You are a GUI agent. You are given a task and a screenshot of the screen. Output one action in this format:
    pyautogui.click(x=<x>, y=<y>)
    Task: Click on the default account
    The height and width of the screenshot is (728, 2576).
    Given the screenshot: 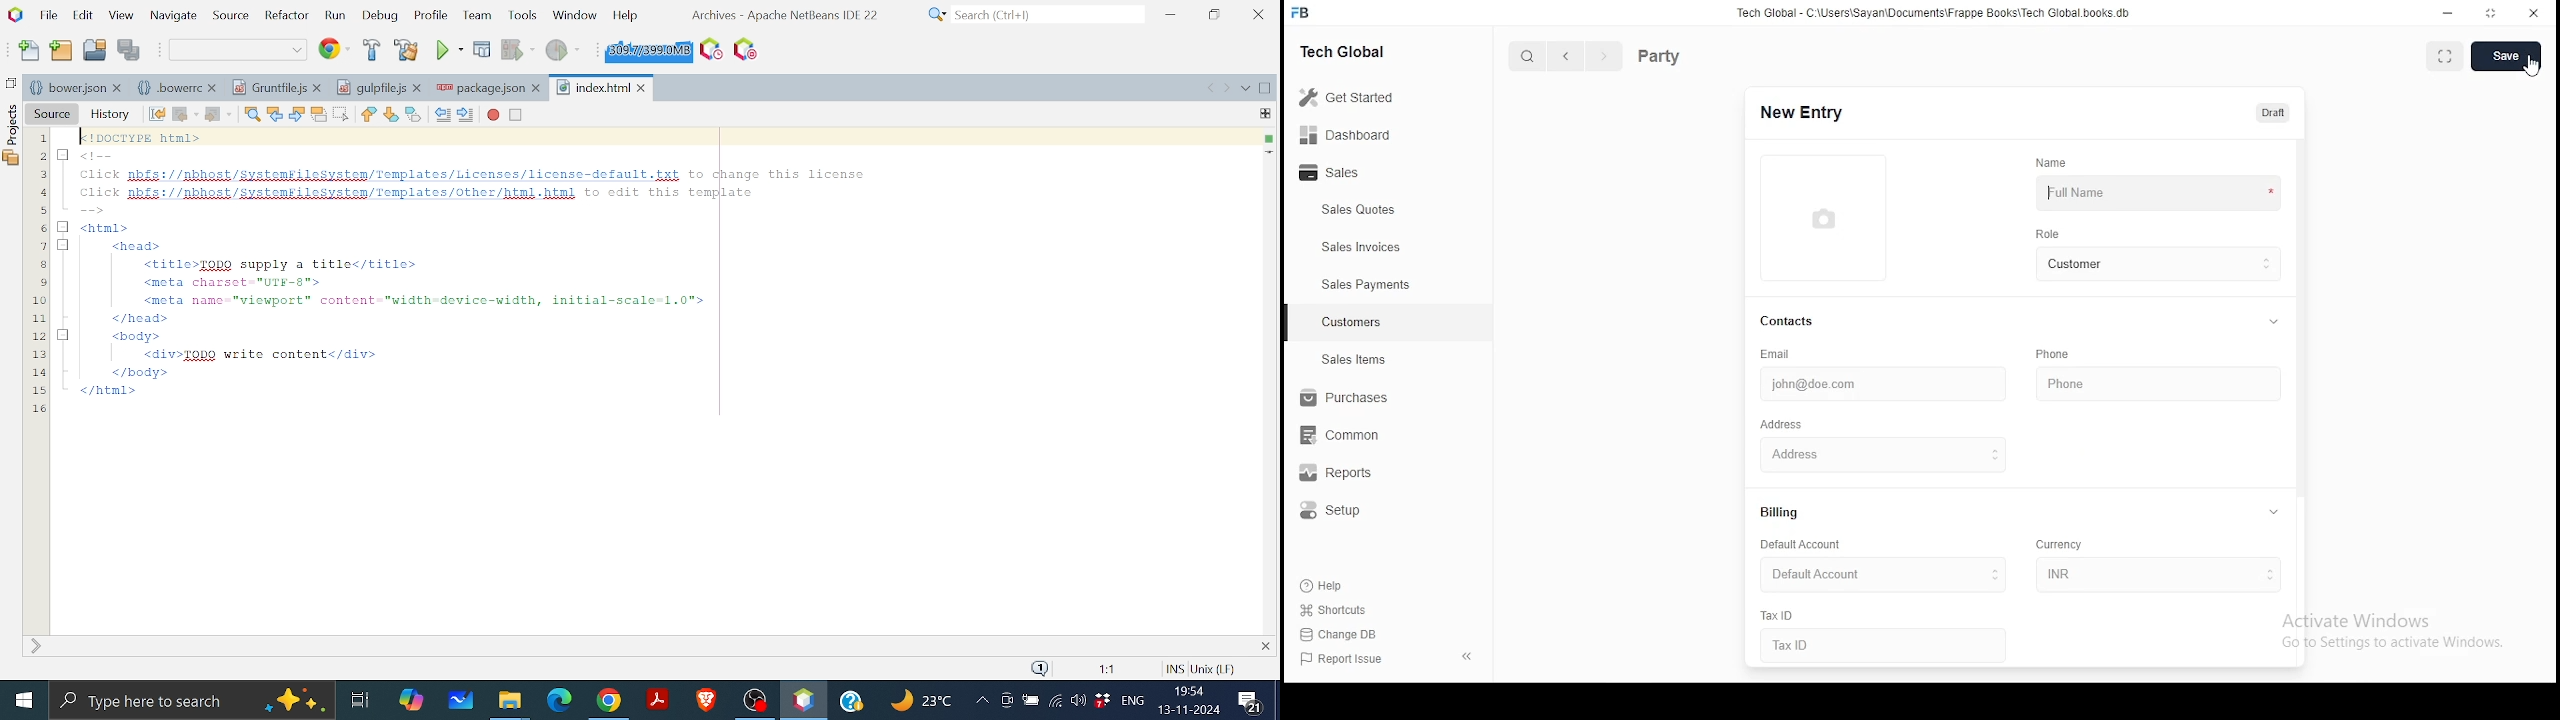 What is the action you would take?
    pyautogui.click(x=1799, y=545)
    